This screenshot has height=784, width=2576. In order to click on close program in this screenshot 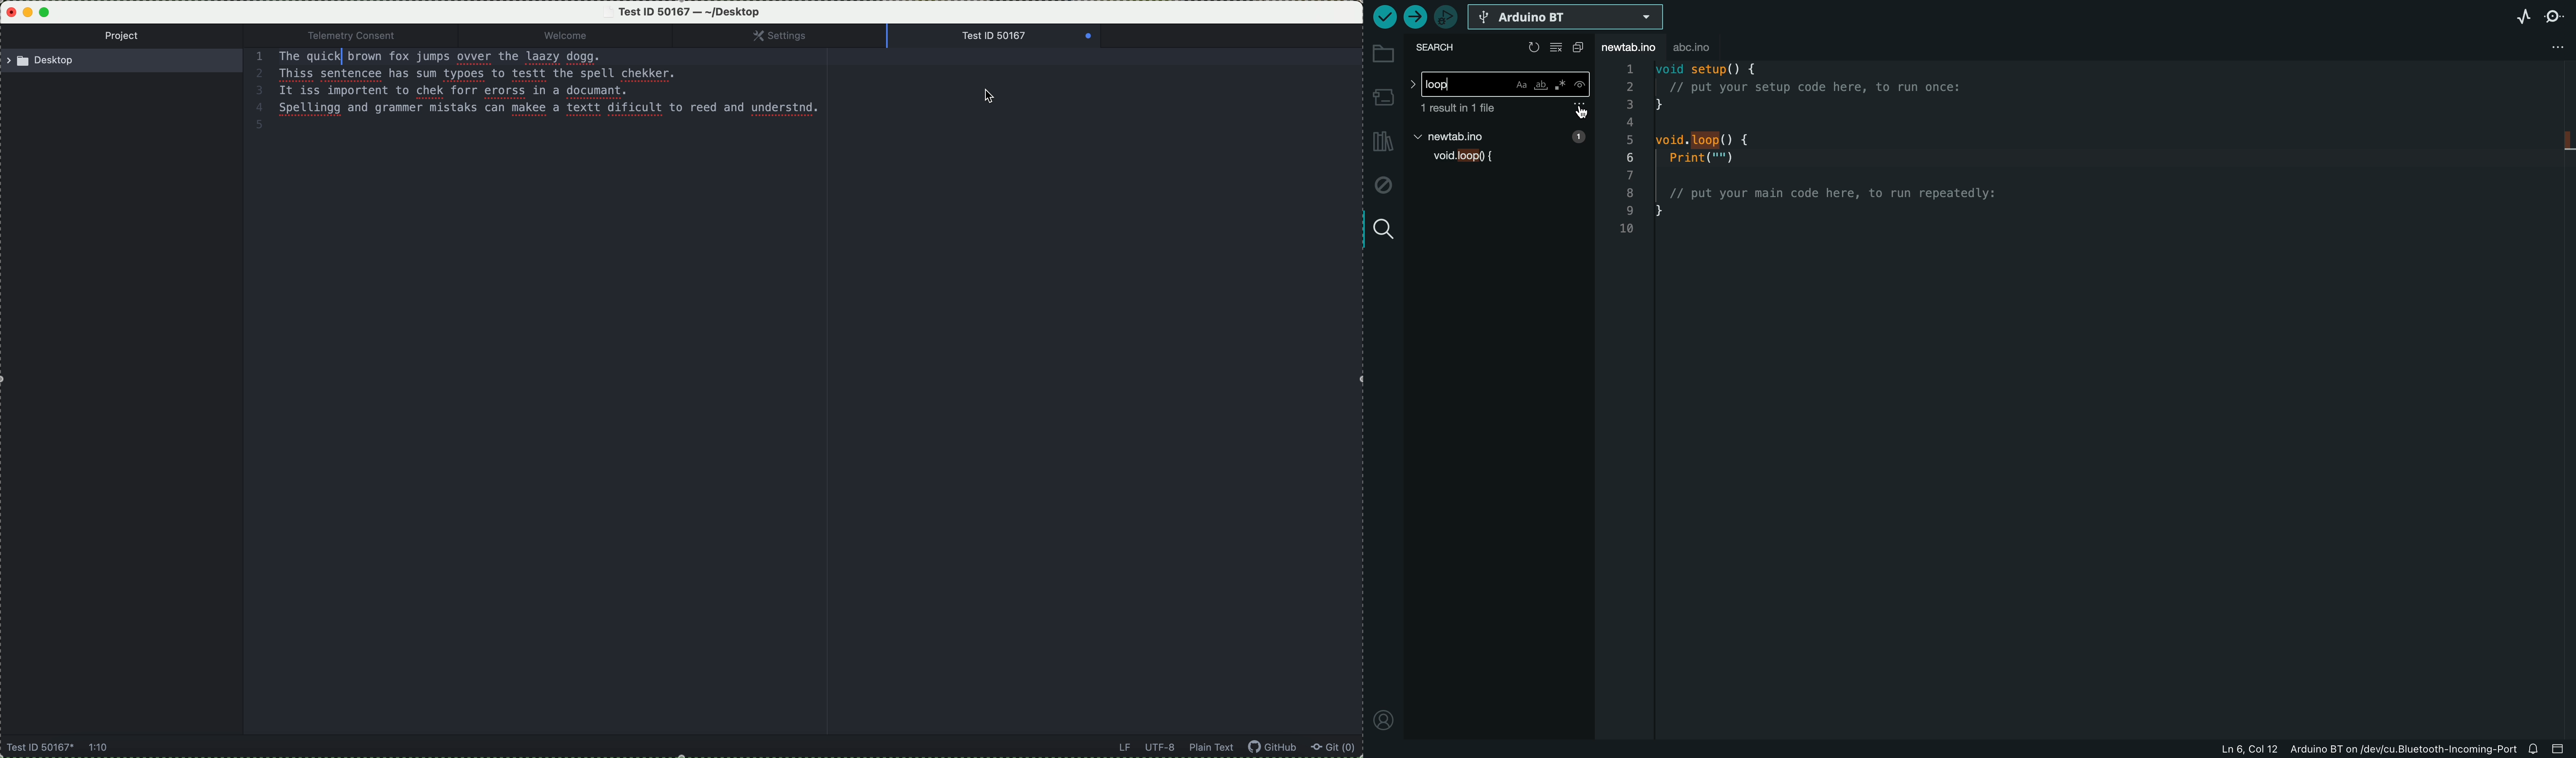, I will do `click(9, 11)`.